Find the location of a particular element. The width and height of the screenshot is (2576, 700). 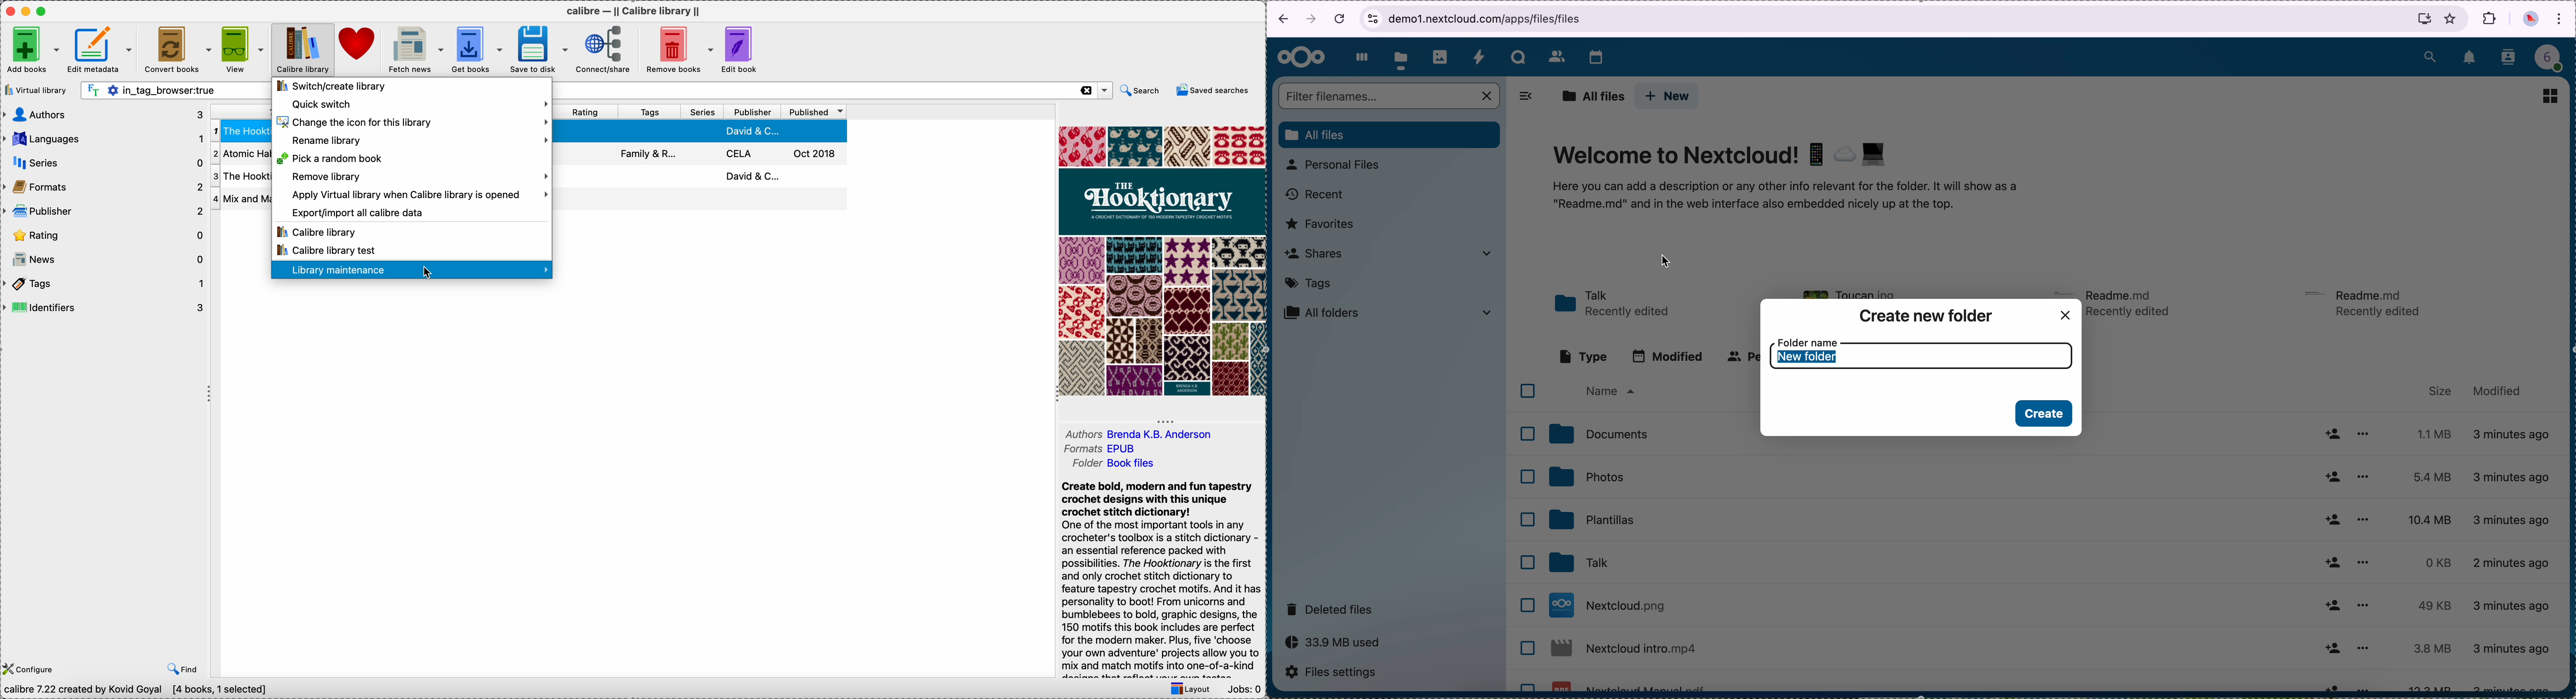

readme file is located at coordinates (2367, 302).